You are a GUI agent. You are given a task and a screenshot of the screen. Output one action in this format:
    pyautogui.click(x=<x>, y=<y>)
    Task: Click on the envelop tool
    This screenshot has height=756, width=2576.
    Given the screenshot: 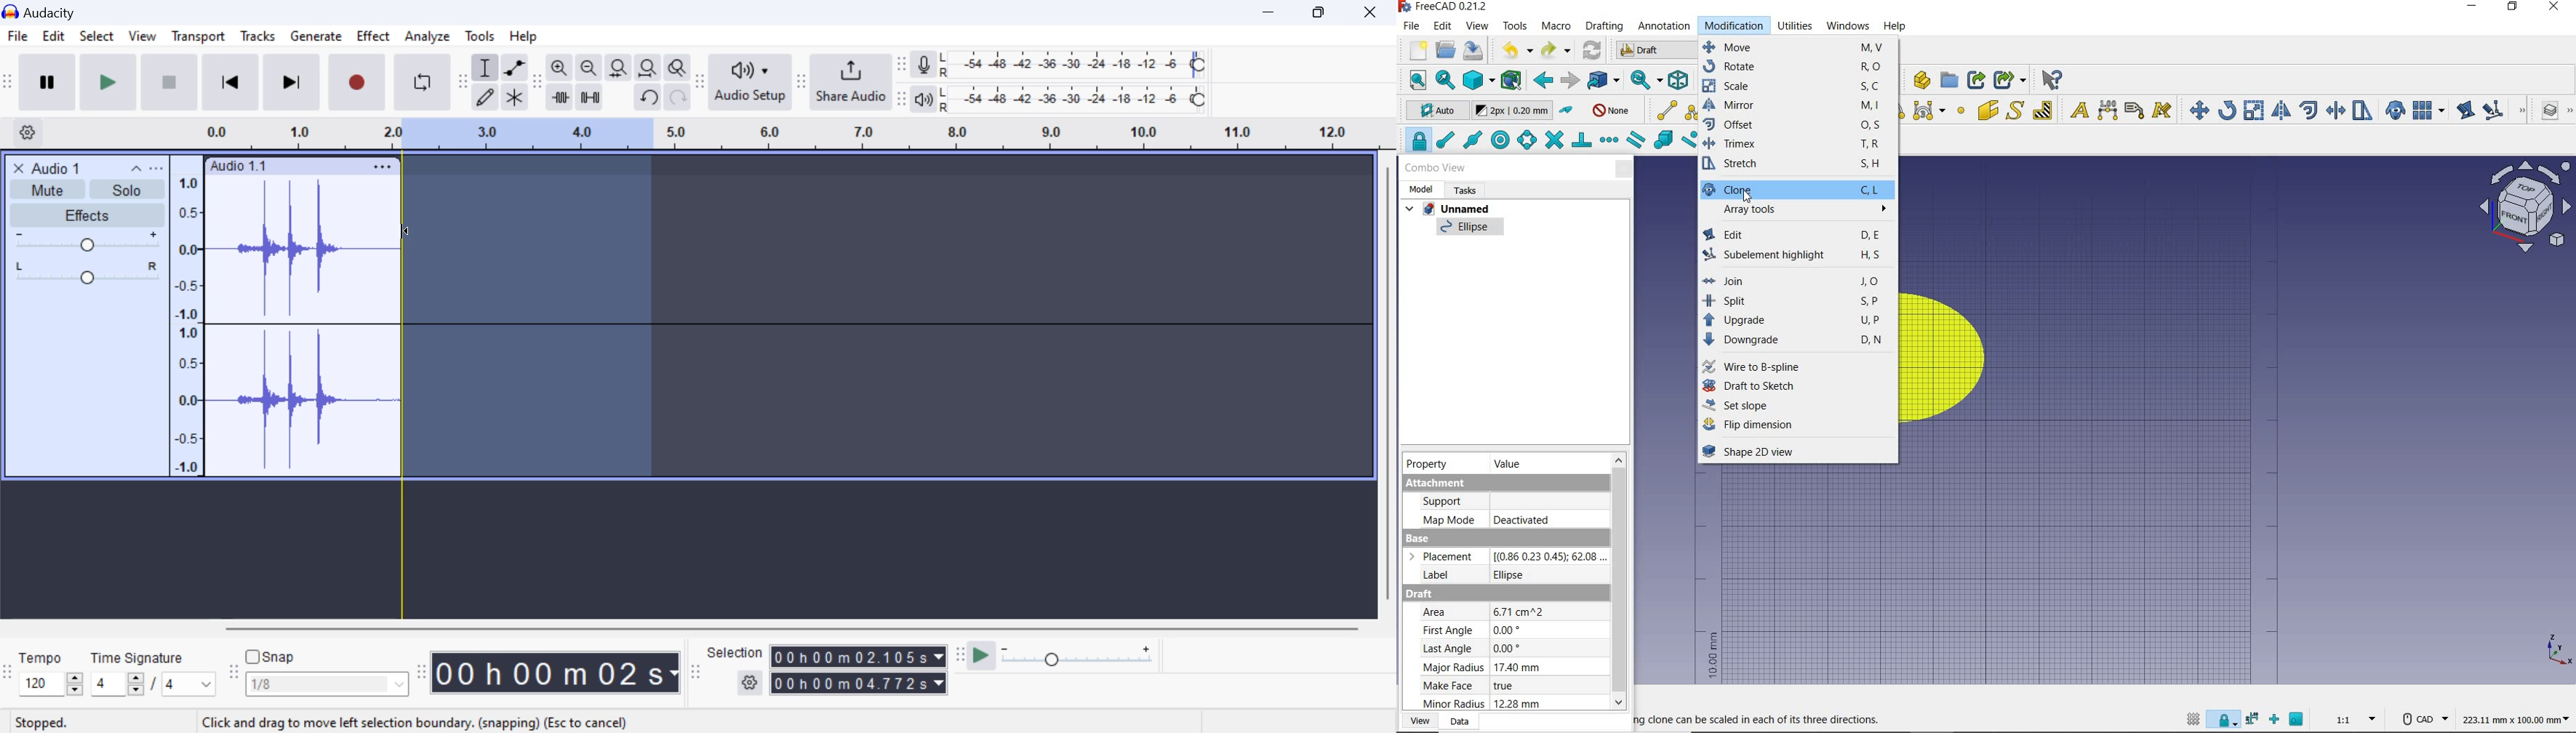 What is the action you would take?
    pyautogui.click(x=514, y=69)
    